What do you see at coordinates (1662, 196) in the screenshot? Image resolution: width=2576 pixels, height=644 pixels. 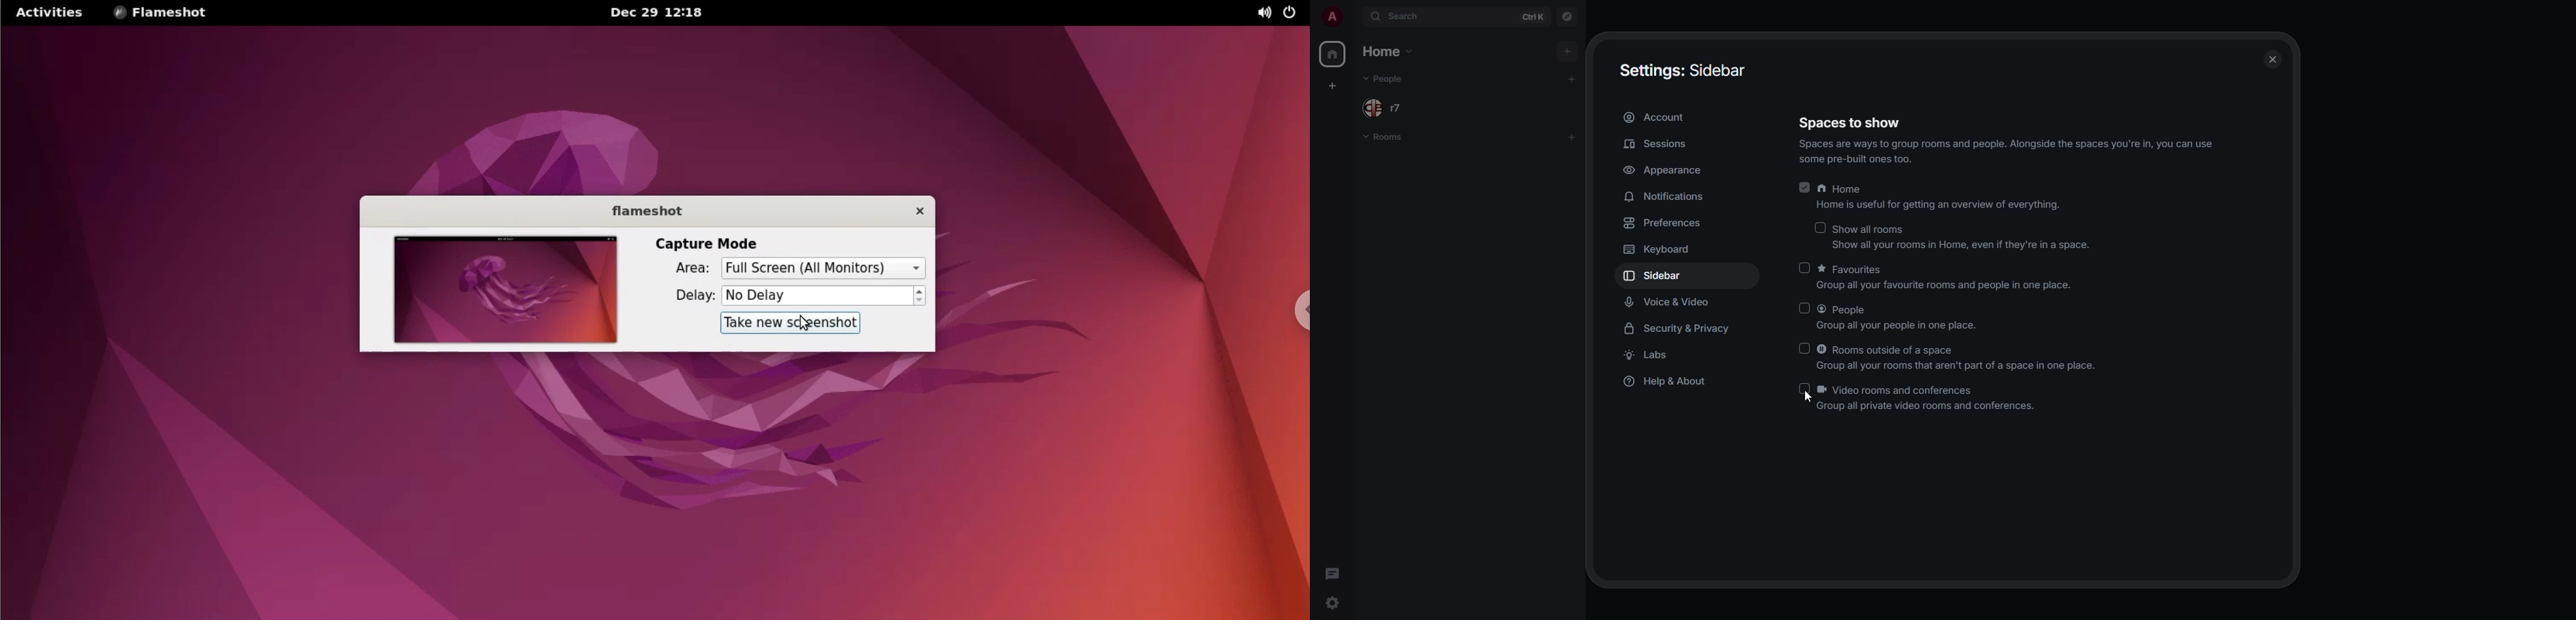 I see `notifications` at bounding box center [1662, 196].